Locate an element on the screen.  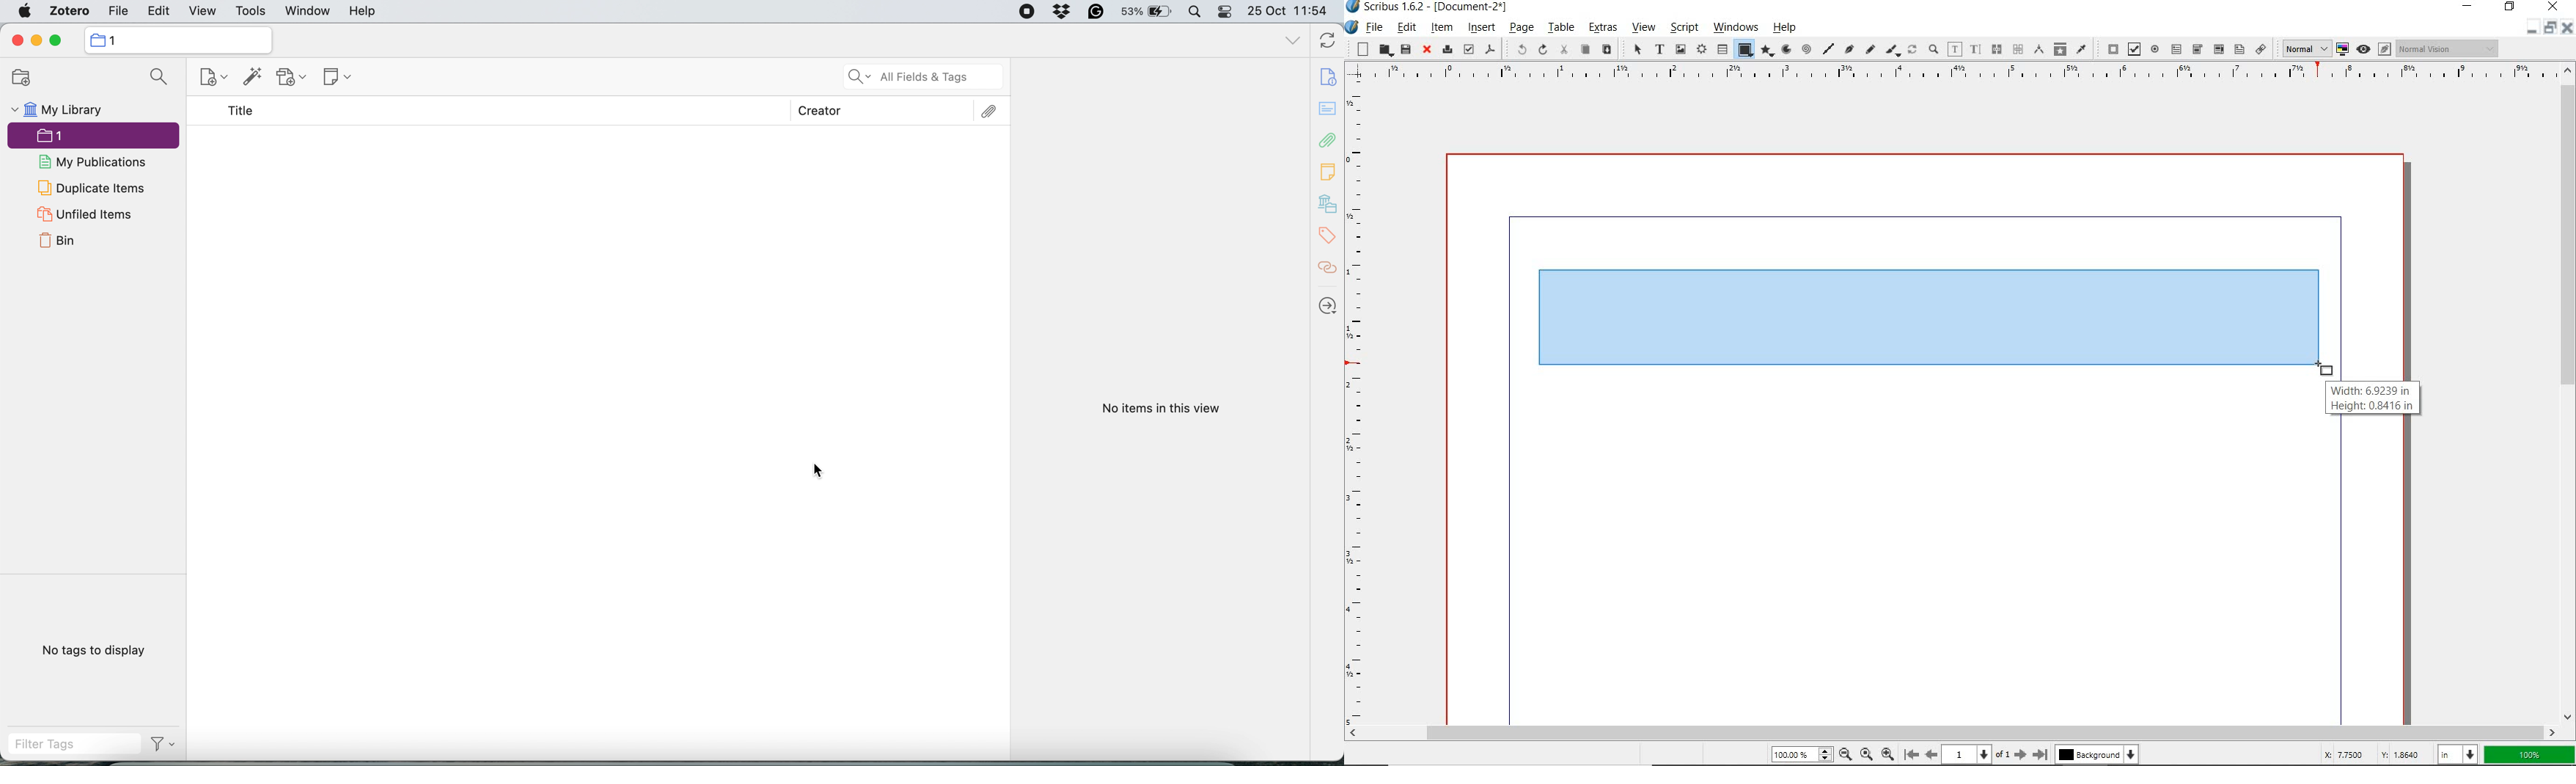
print is located at coordinates (1447, 49).